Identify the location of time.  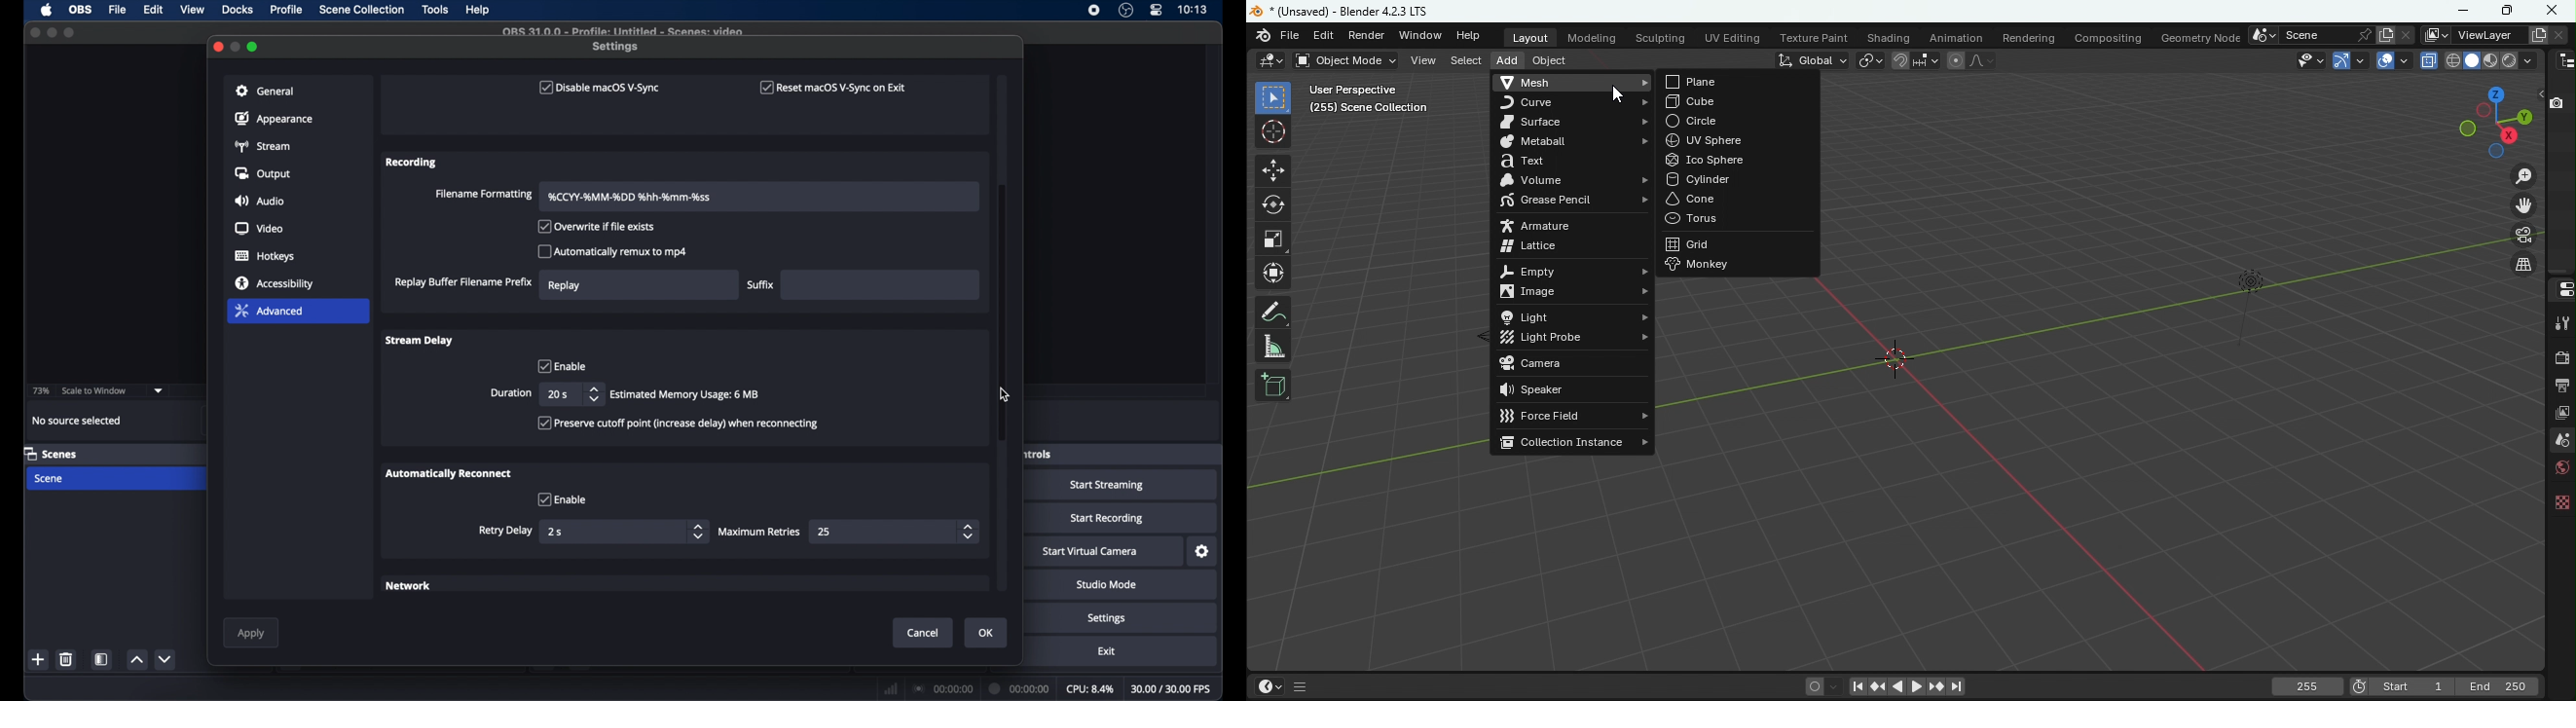
(1192, 10).